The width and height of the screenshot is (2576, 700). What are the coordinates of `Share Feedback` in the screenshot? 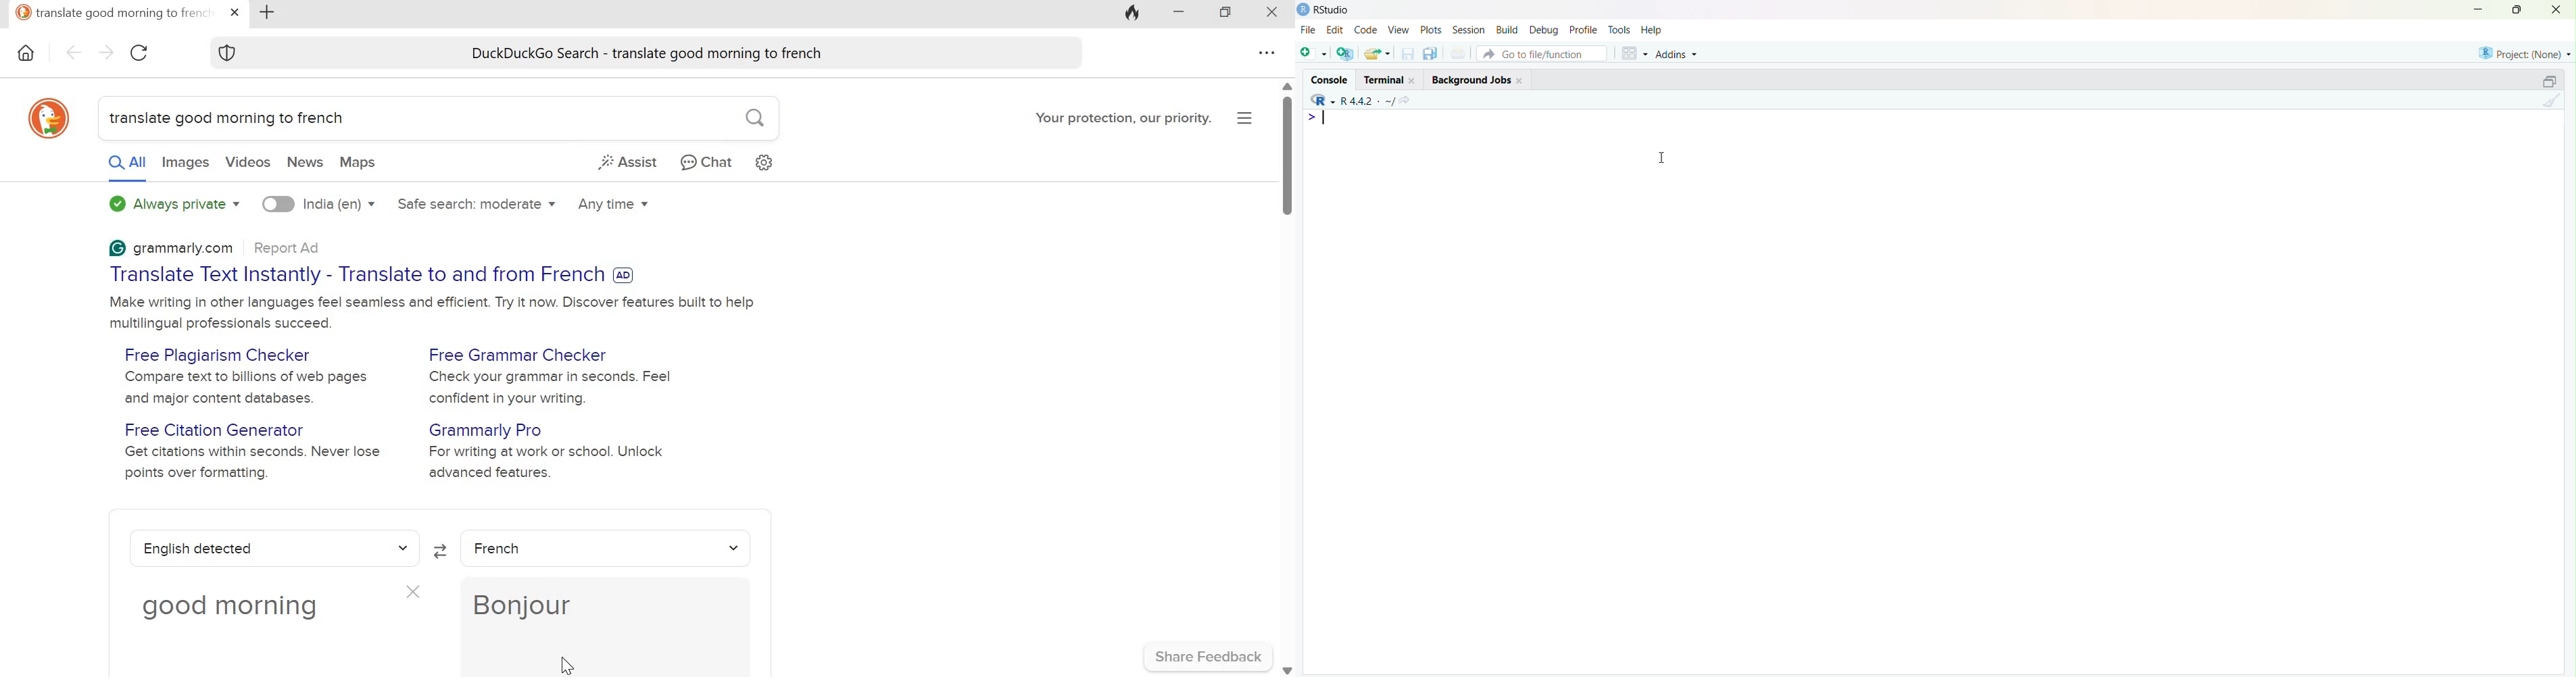 It's located at (1207, 656).